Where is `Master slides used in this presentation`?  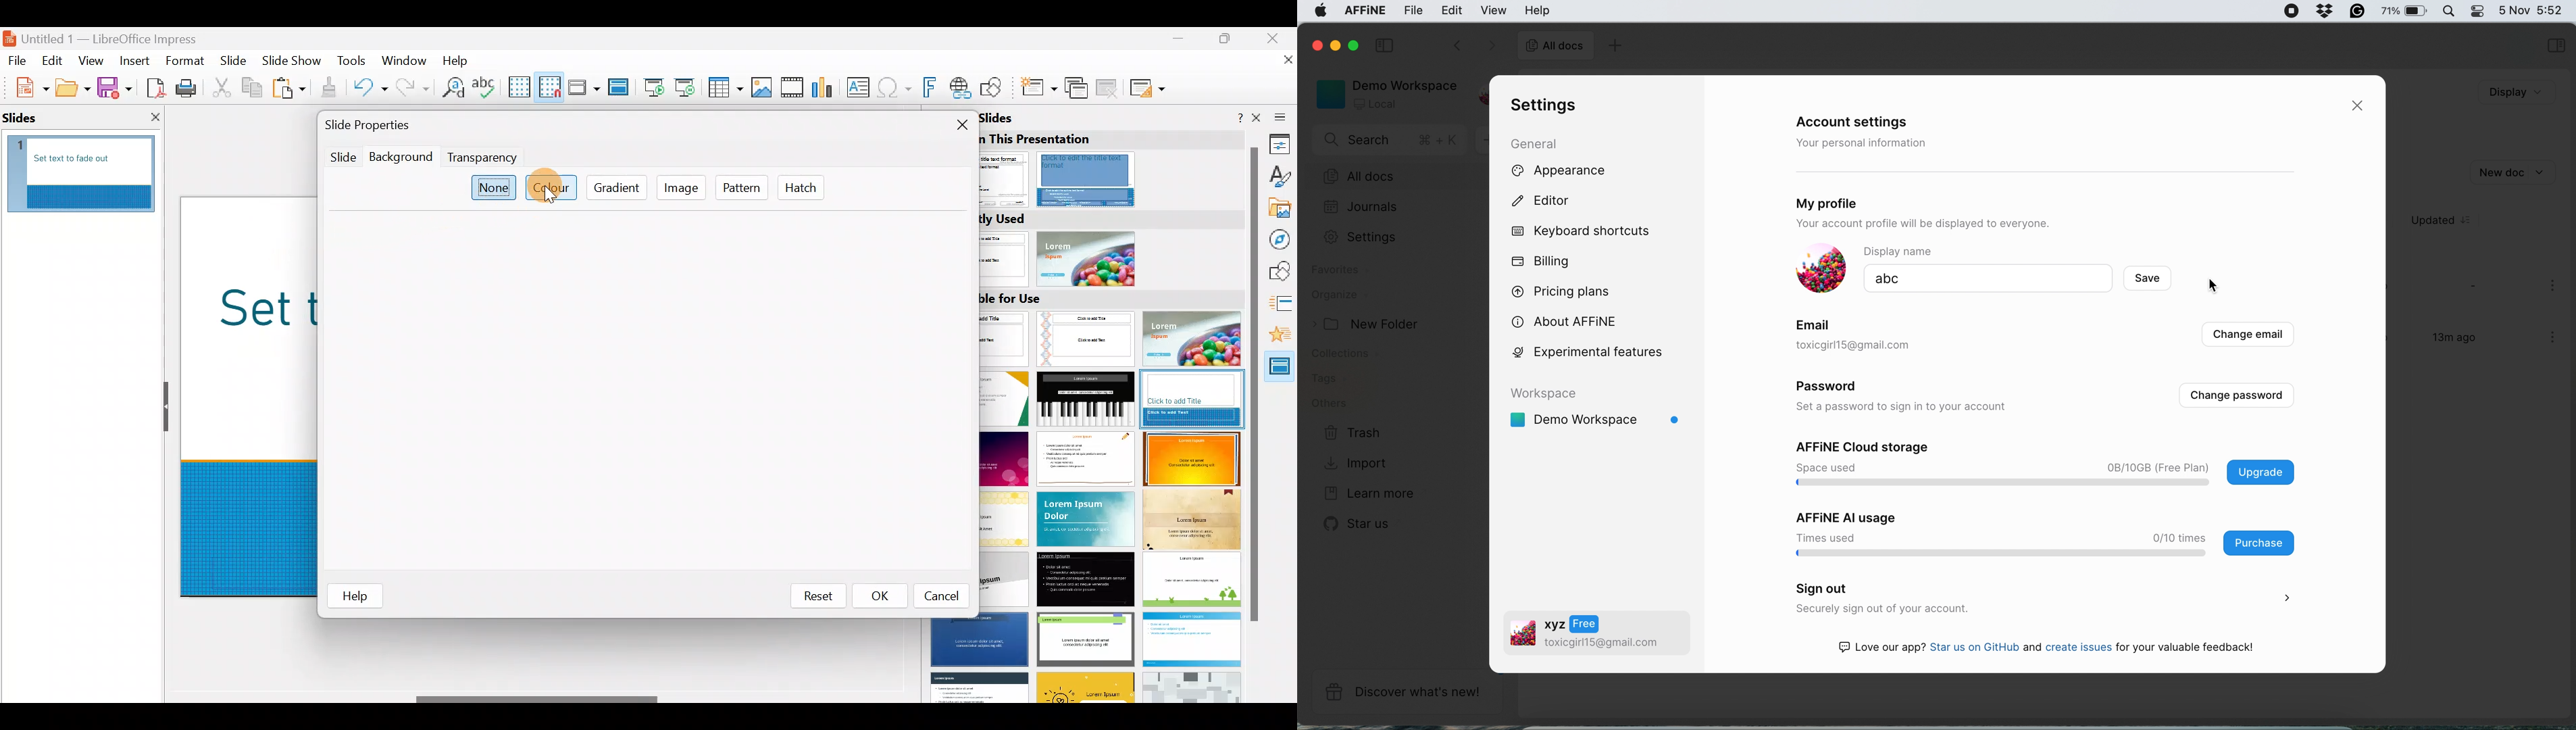 Master slides used in this presentation is located at coordinates (1109, 159).